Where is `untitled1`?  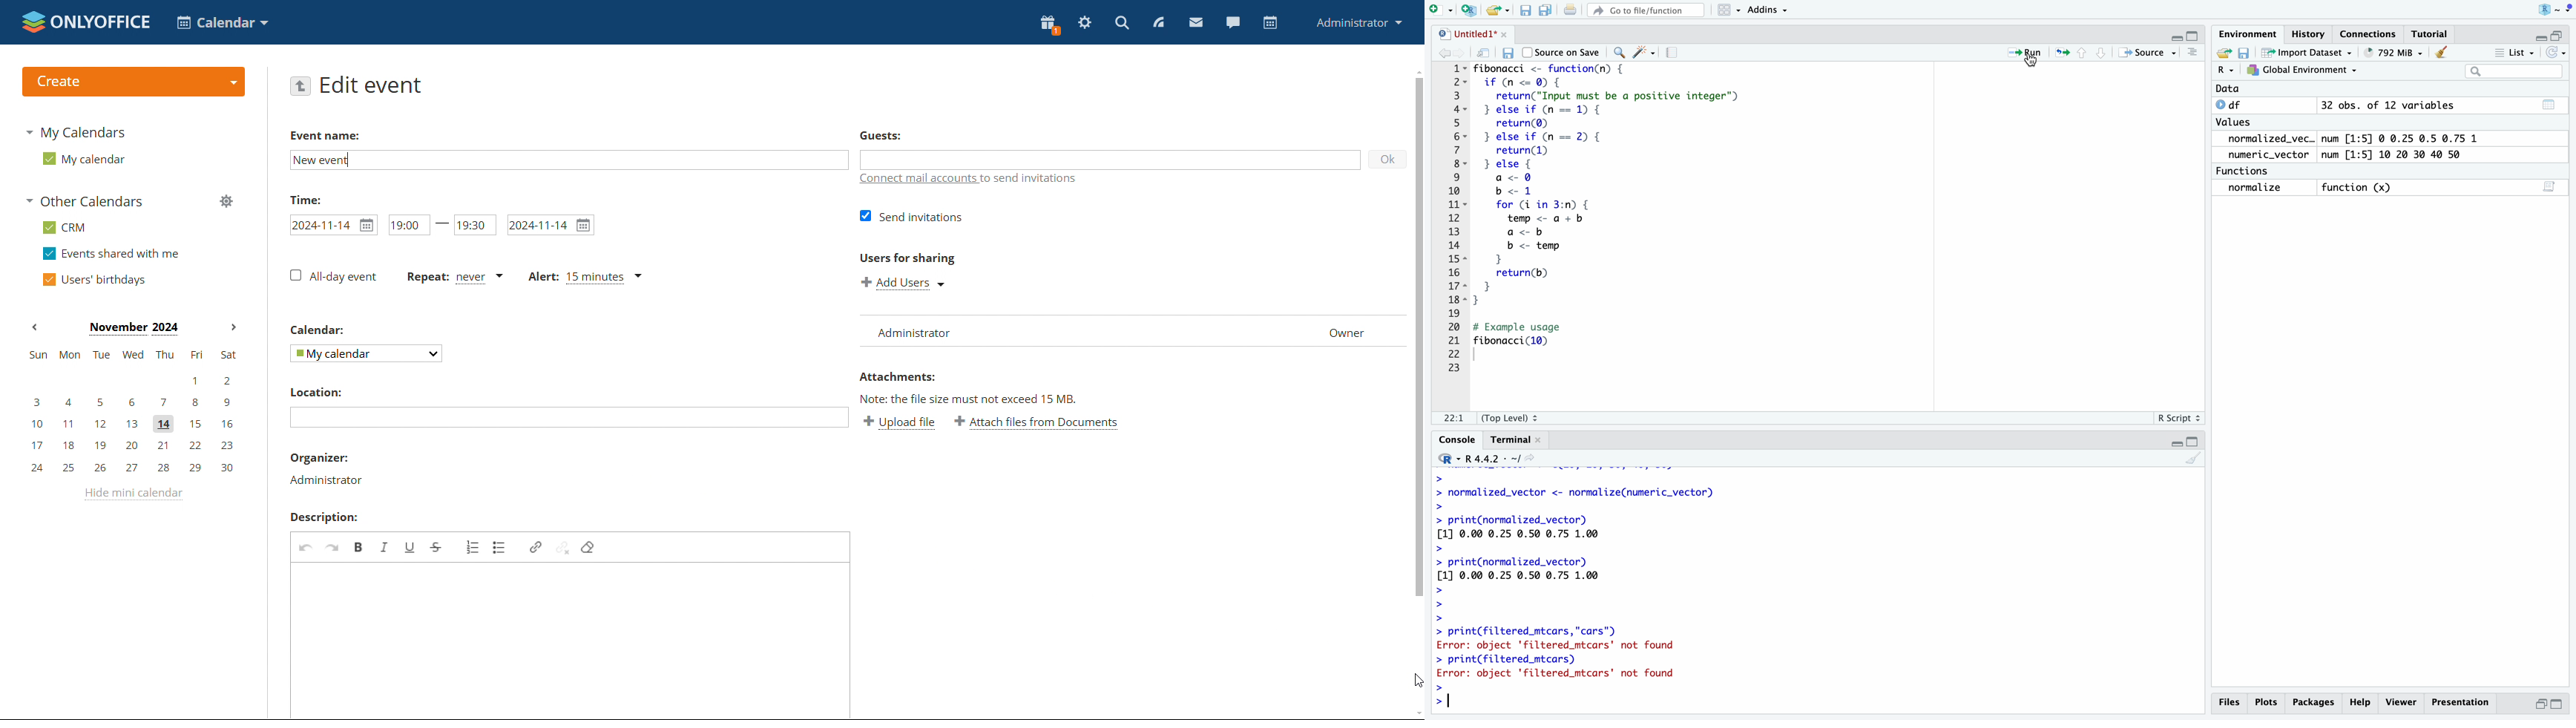
untitled1 is located at coordinates (1466, 34).